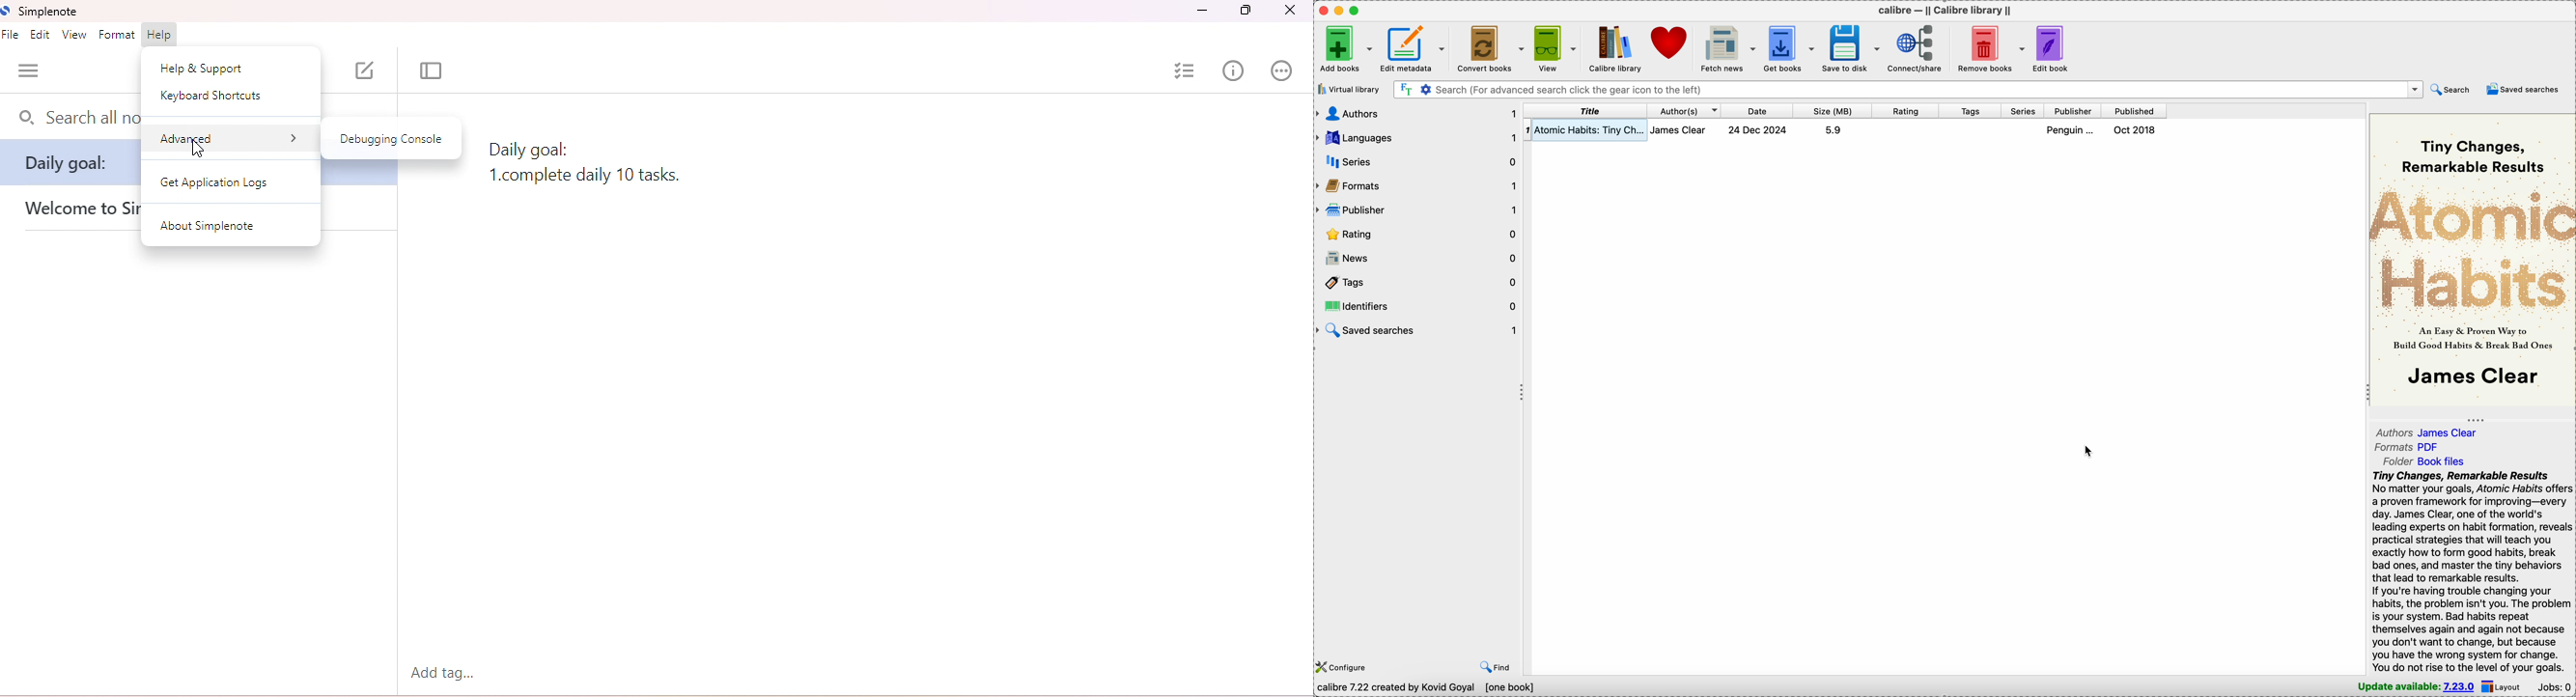 This screenshot has height=700, width=2576. Describe the element at coordinates (1729, 47) in the screenshot. I see `fetch news` at that location.